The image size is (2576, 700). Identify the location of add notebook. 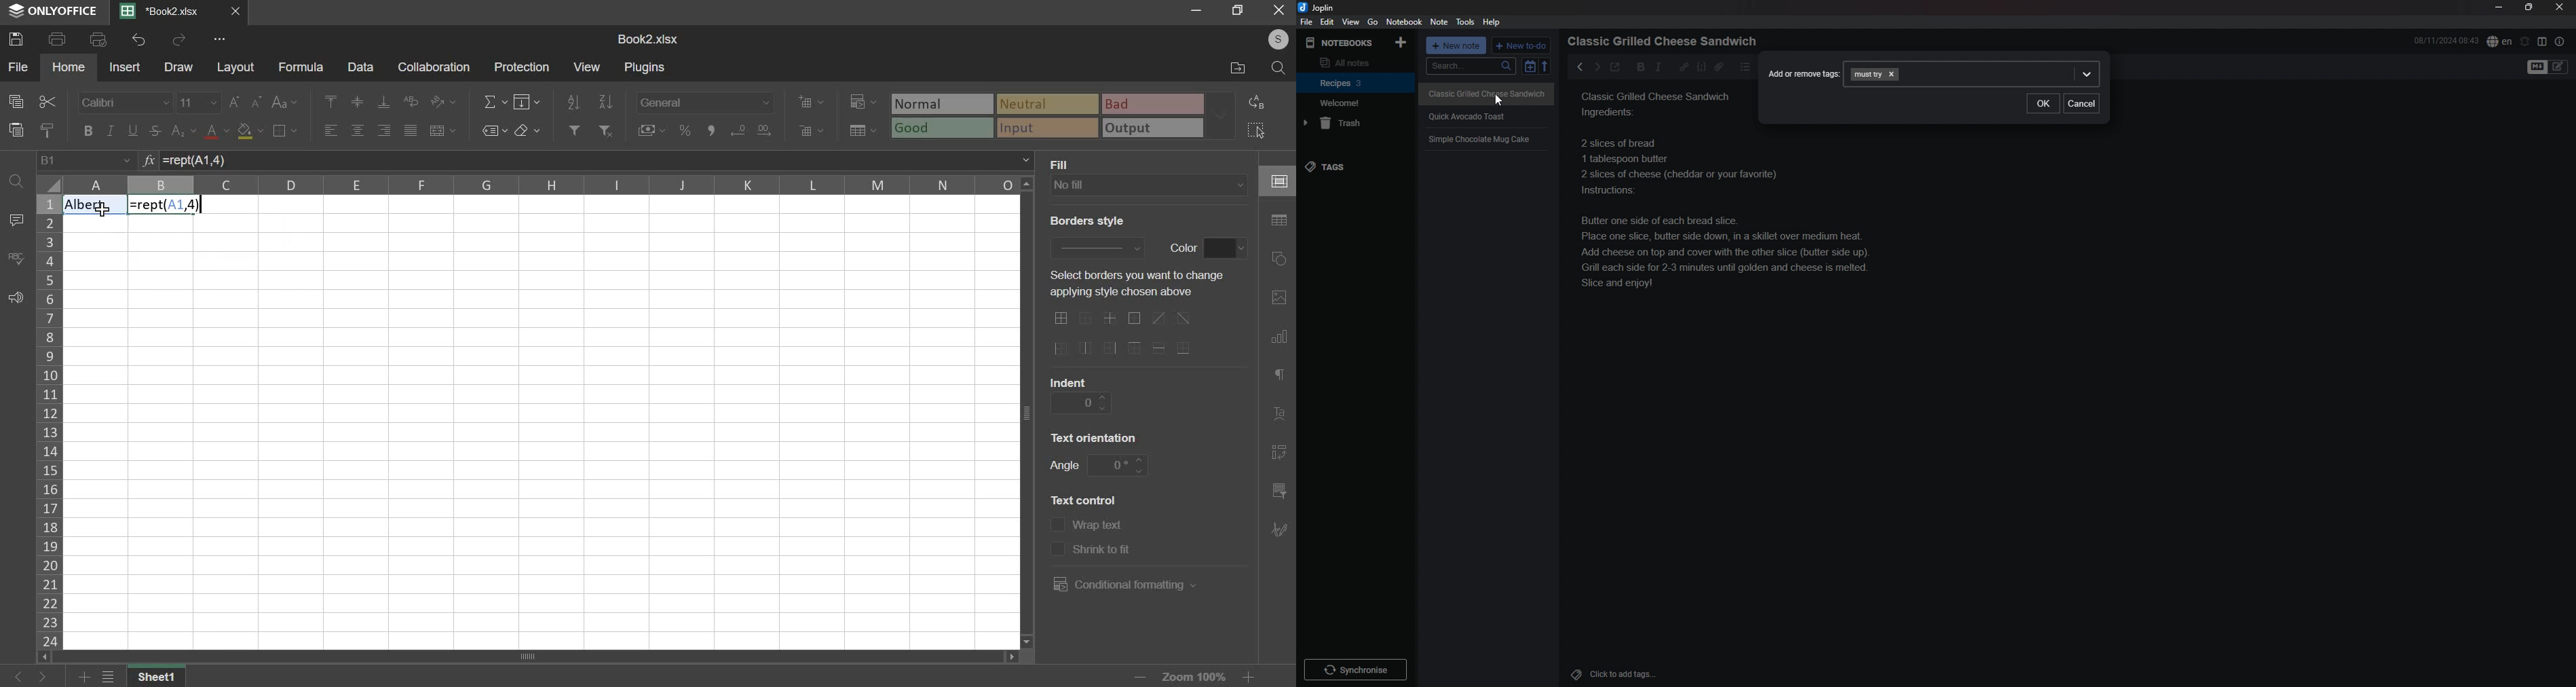
(1402, 41).